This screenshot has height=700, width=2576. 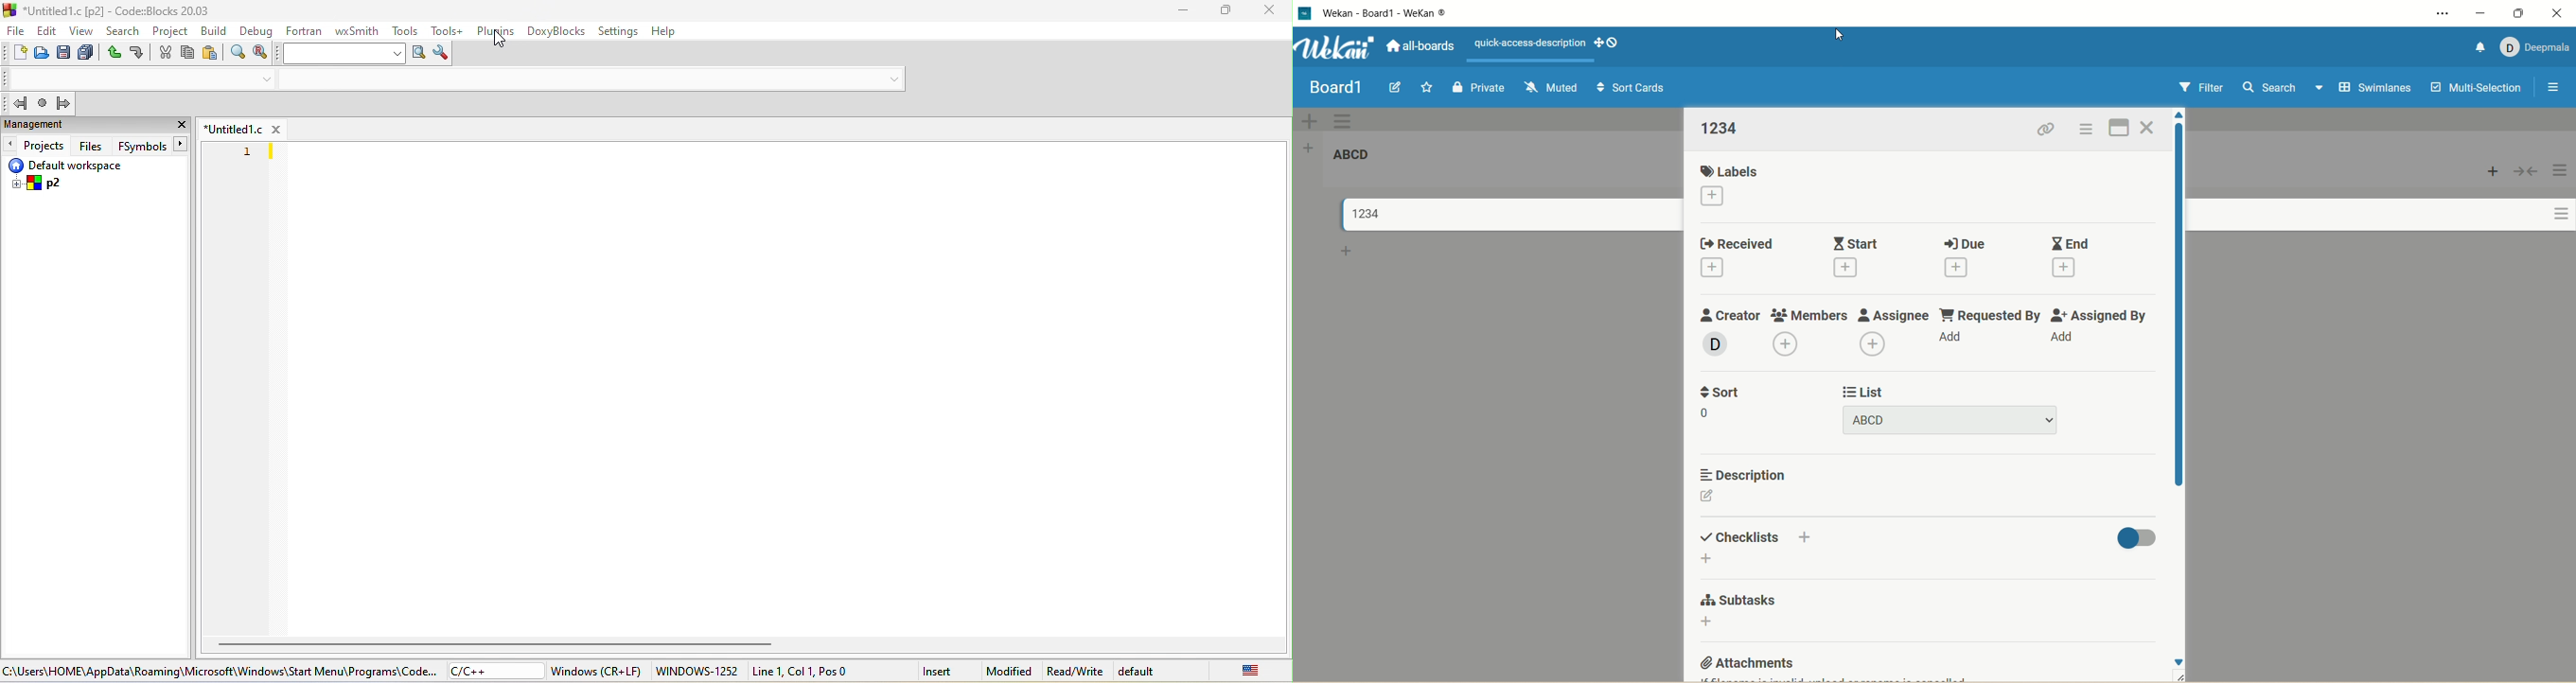 What do you see at coordinates (189, 54) in the screenshot?
I see `copy` at bounding box center [189, 54].